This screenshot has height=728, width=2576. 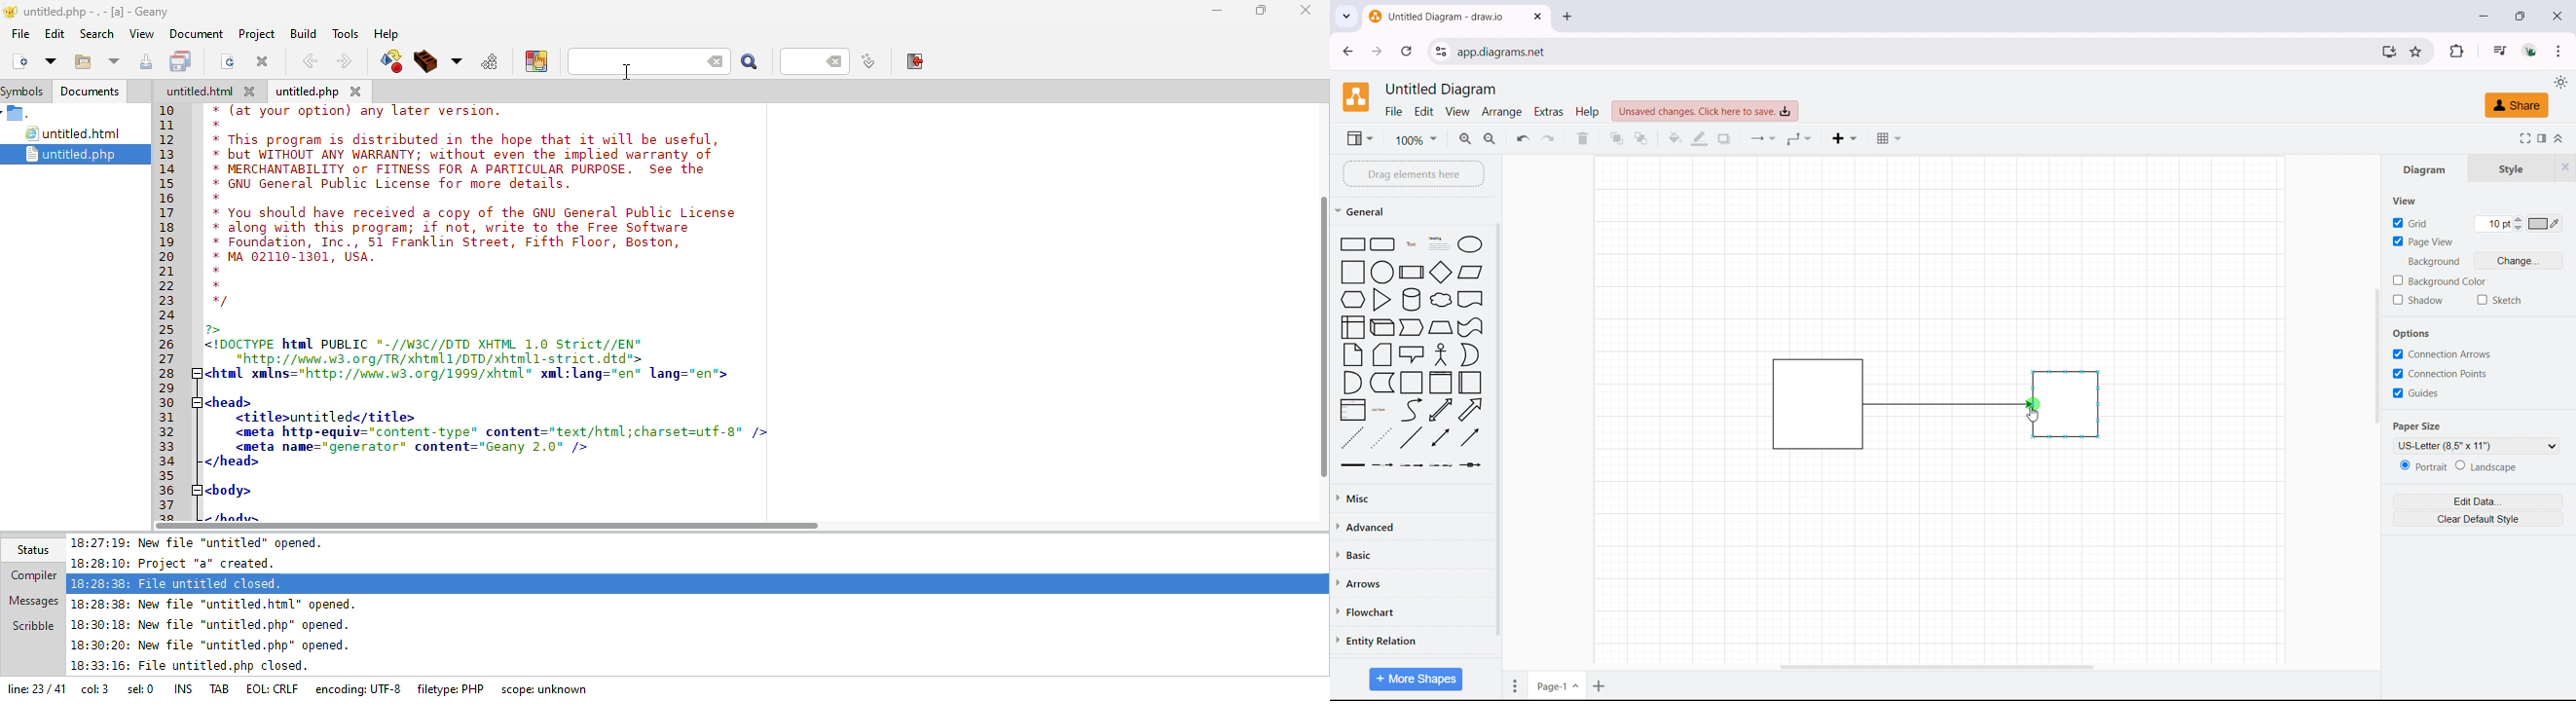 I want to click on shadow, so click(x=1724, y=138).